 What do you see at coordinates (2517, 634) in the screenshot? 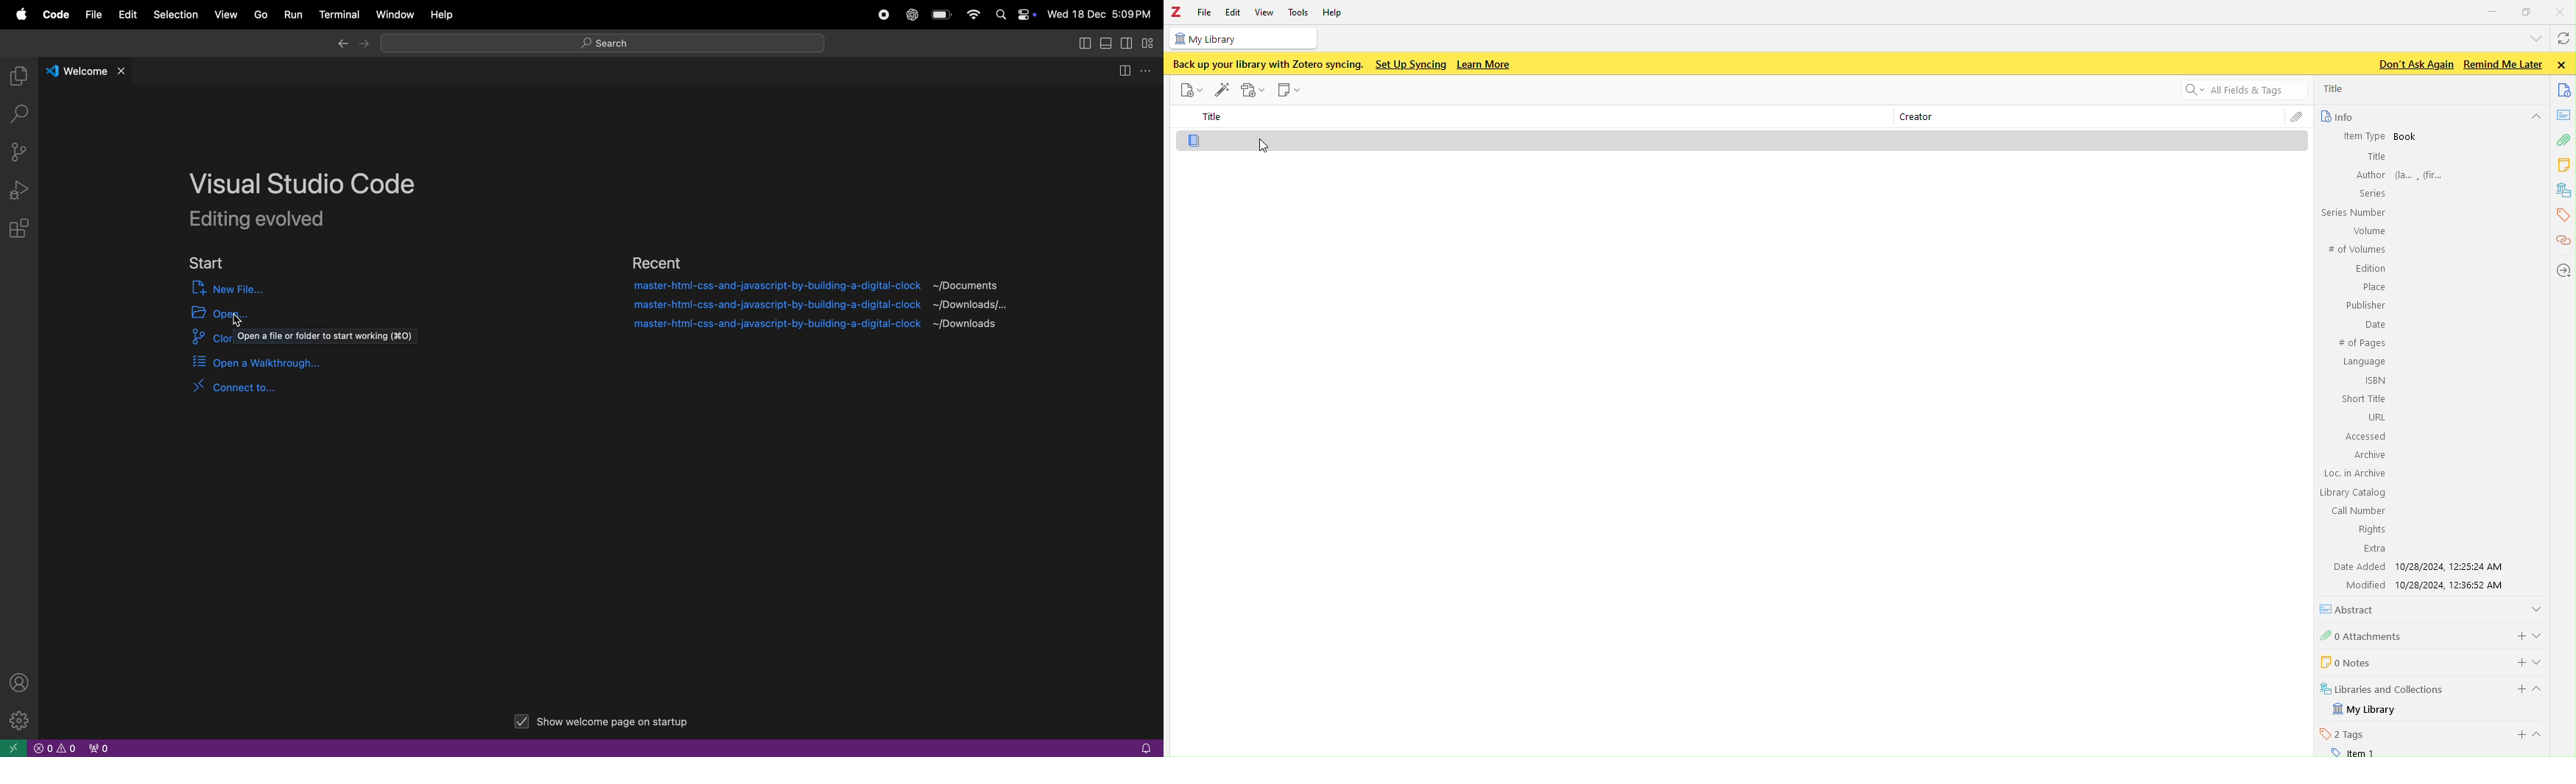
I see `add` at bounding box center [2517, 634].